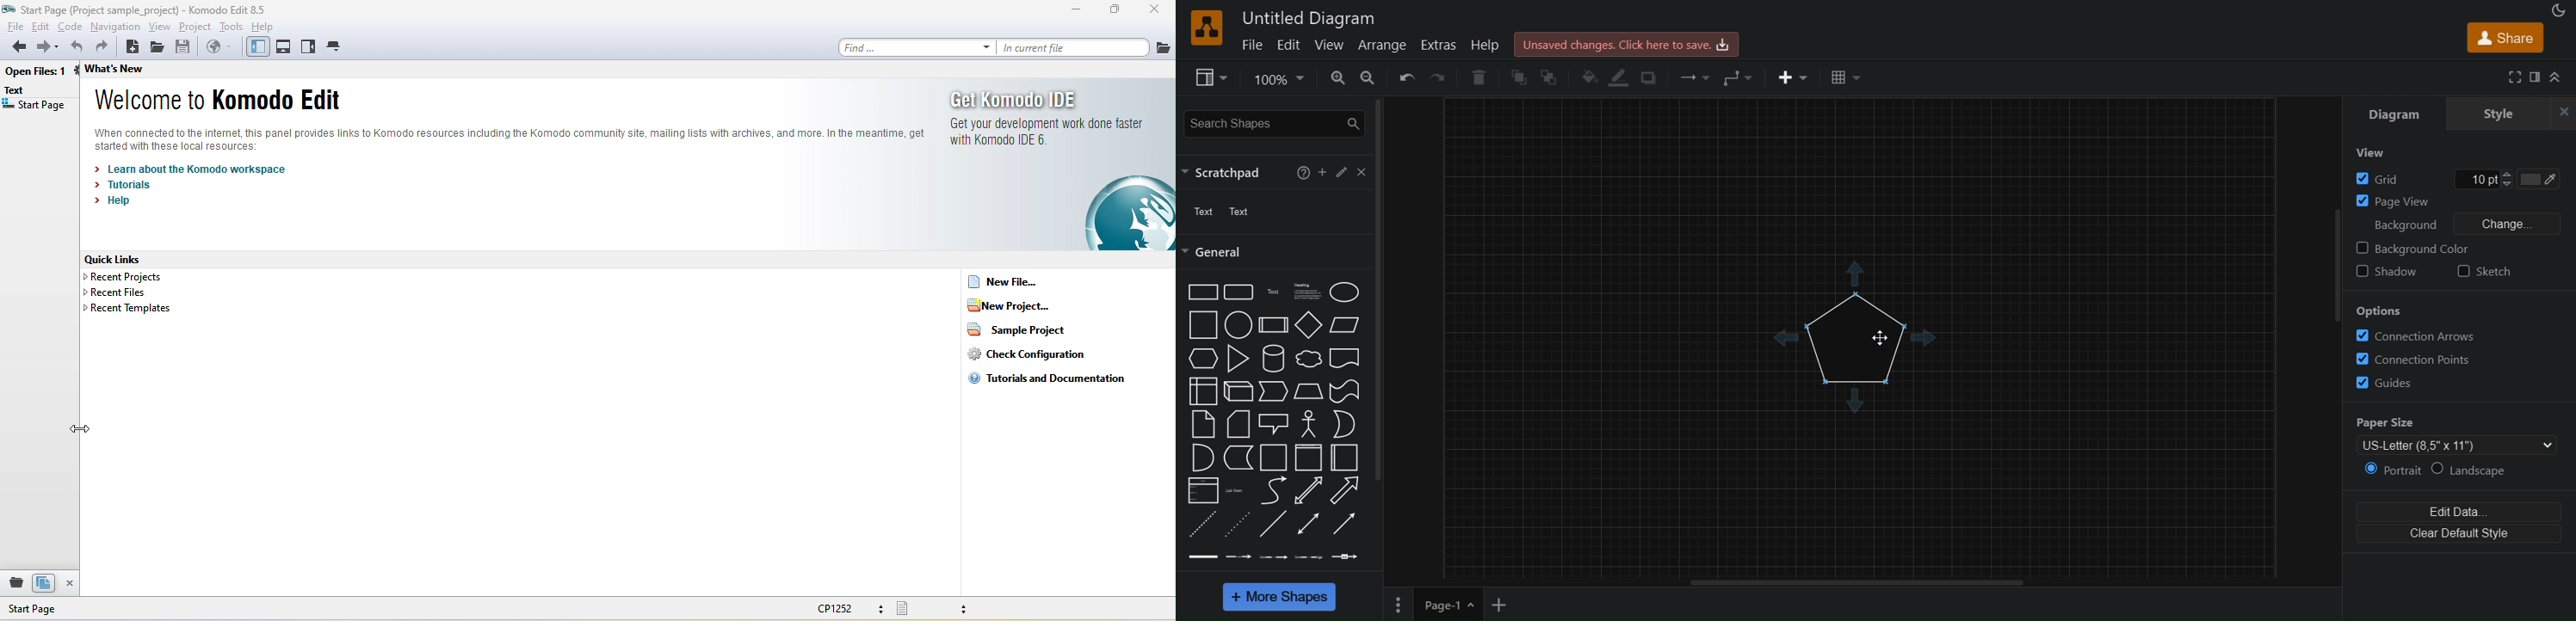  I want to click on text, so click(20, 91).